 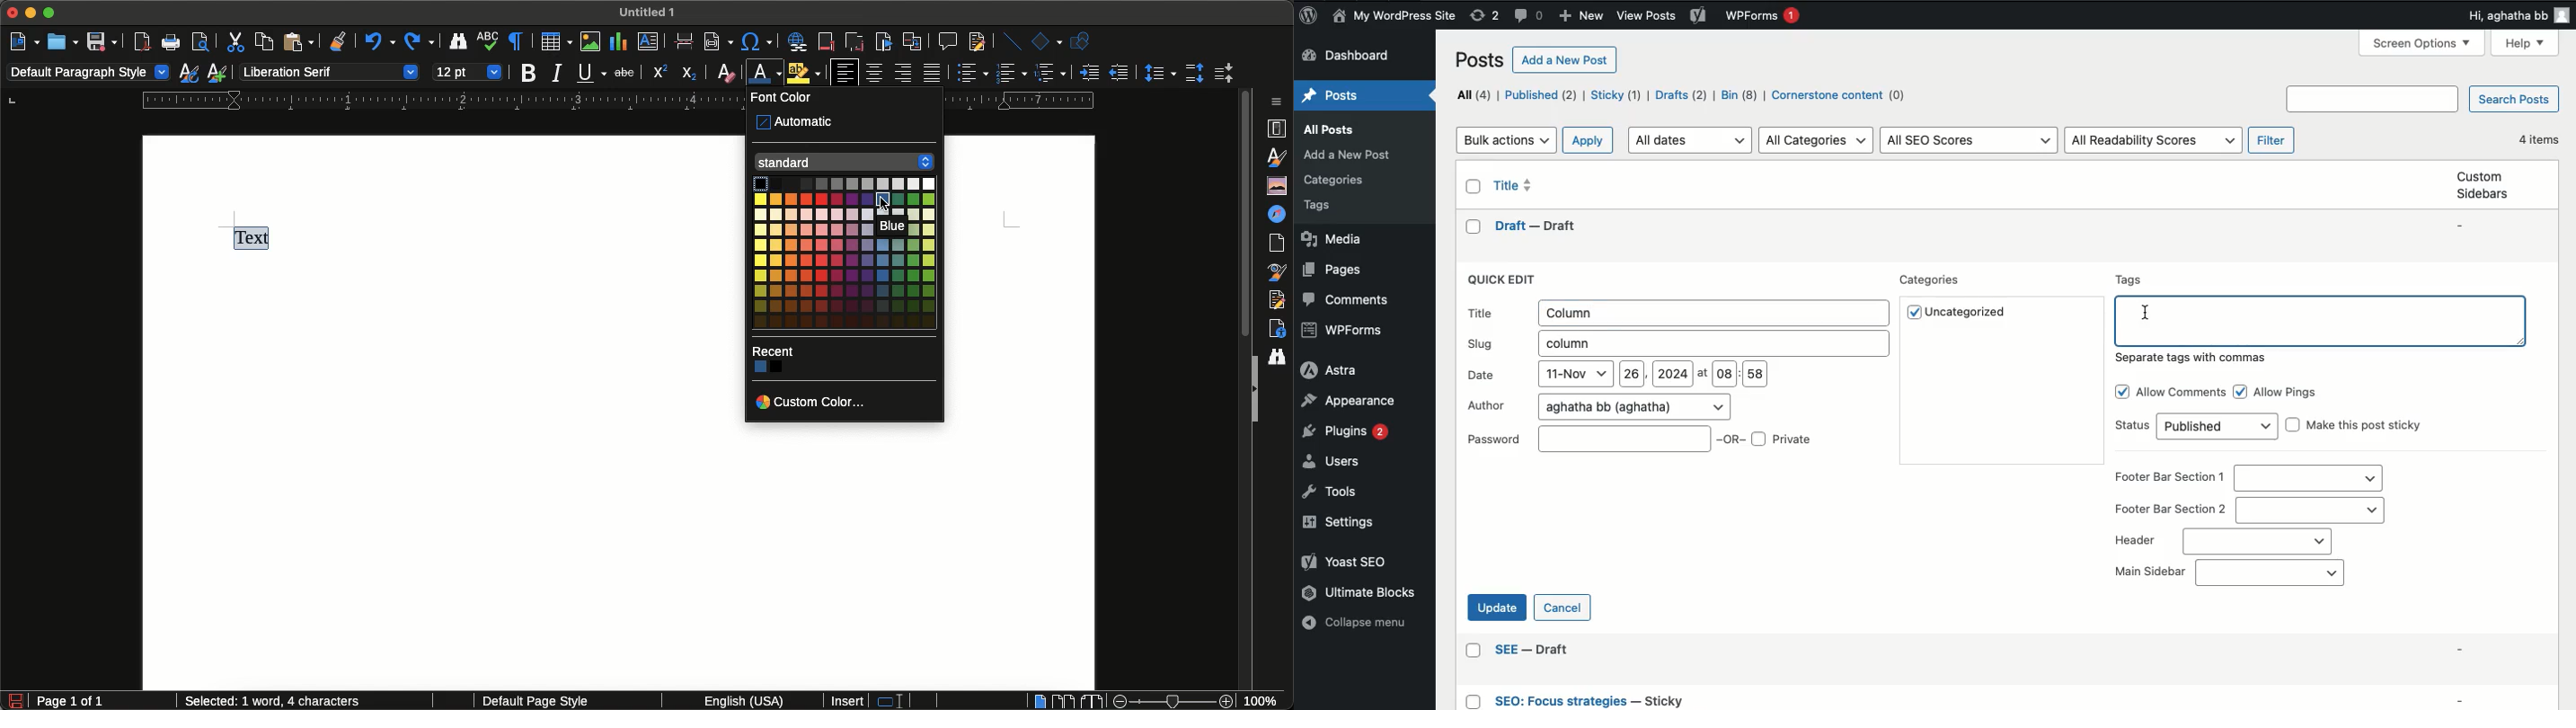 I want to click on Toggle print preview, so click(x=201, y=44).